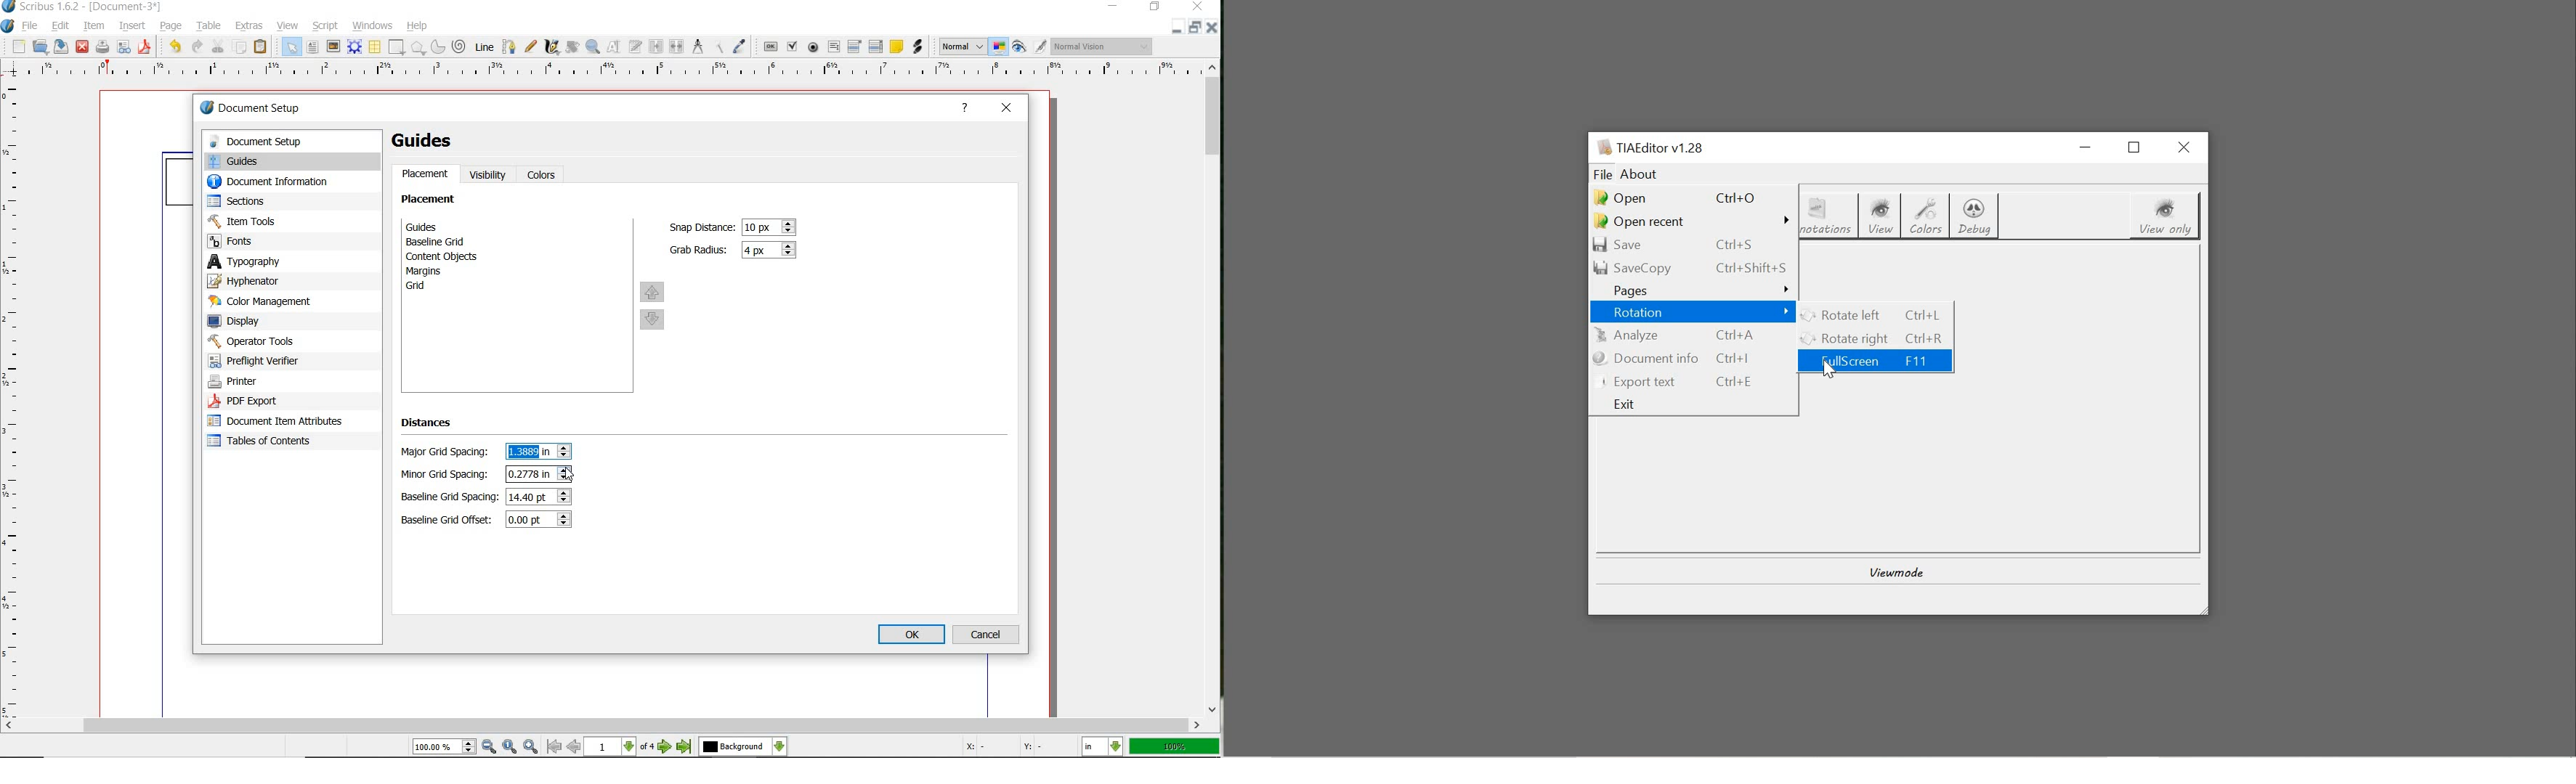  Describe the element at coordinates (278, 420) in the screenshot. I see `document item attributes` at that location.